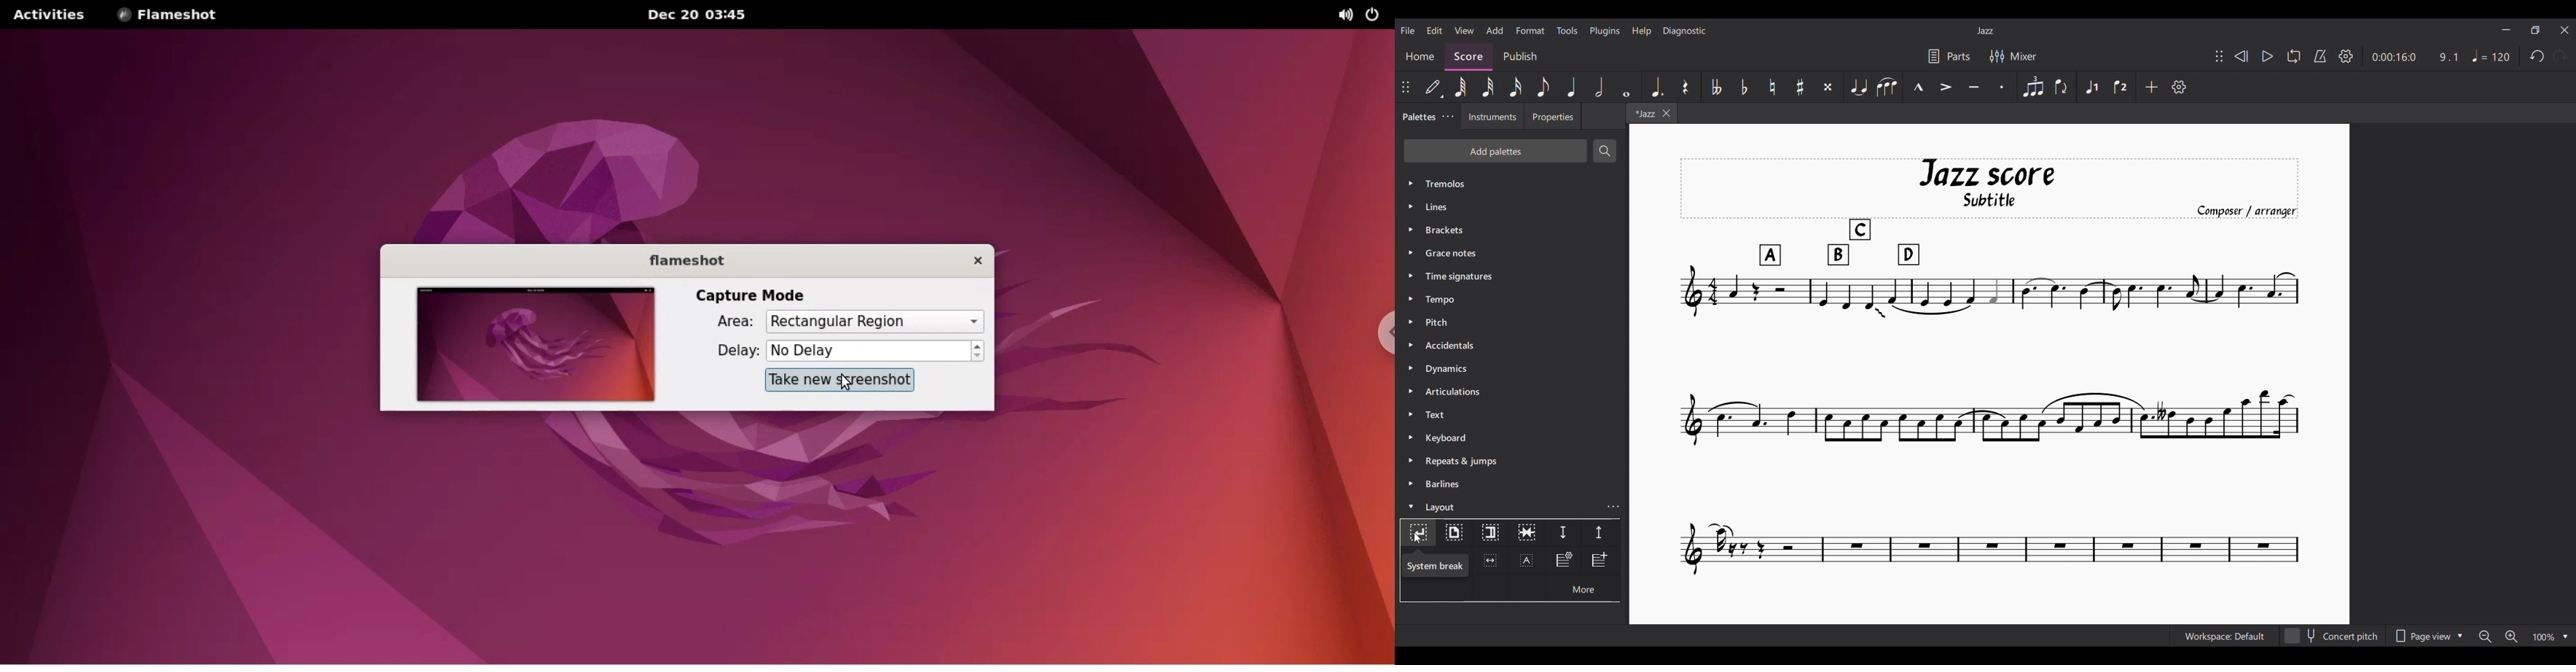  I want to click on Page break, so click(1454, 533).